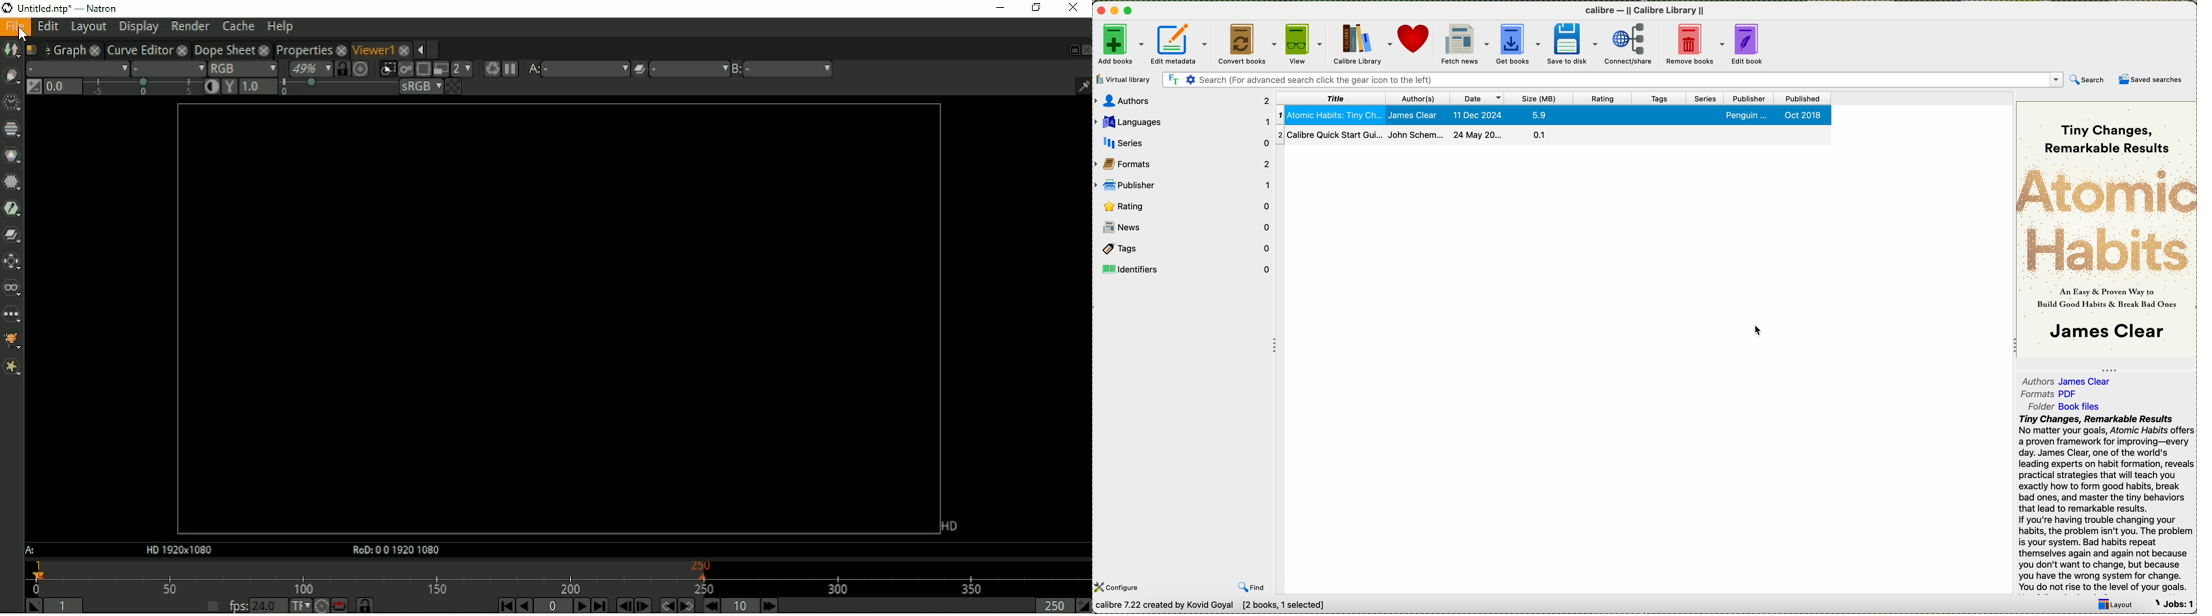  What do you see at coordinates (1753, 43) in the screenshot?
I see `edit book` at bounding box center [1753, 43].